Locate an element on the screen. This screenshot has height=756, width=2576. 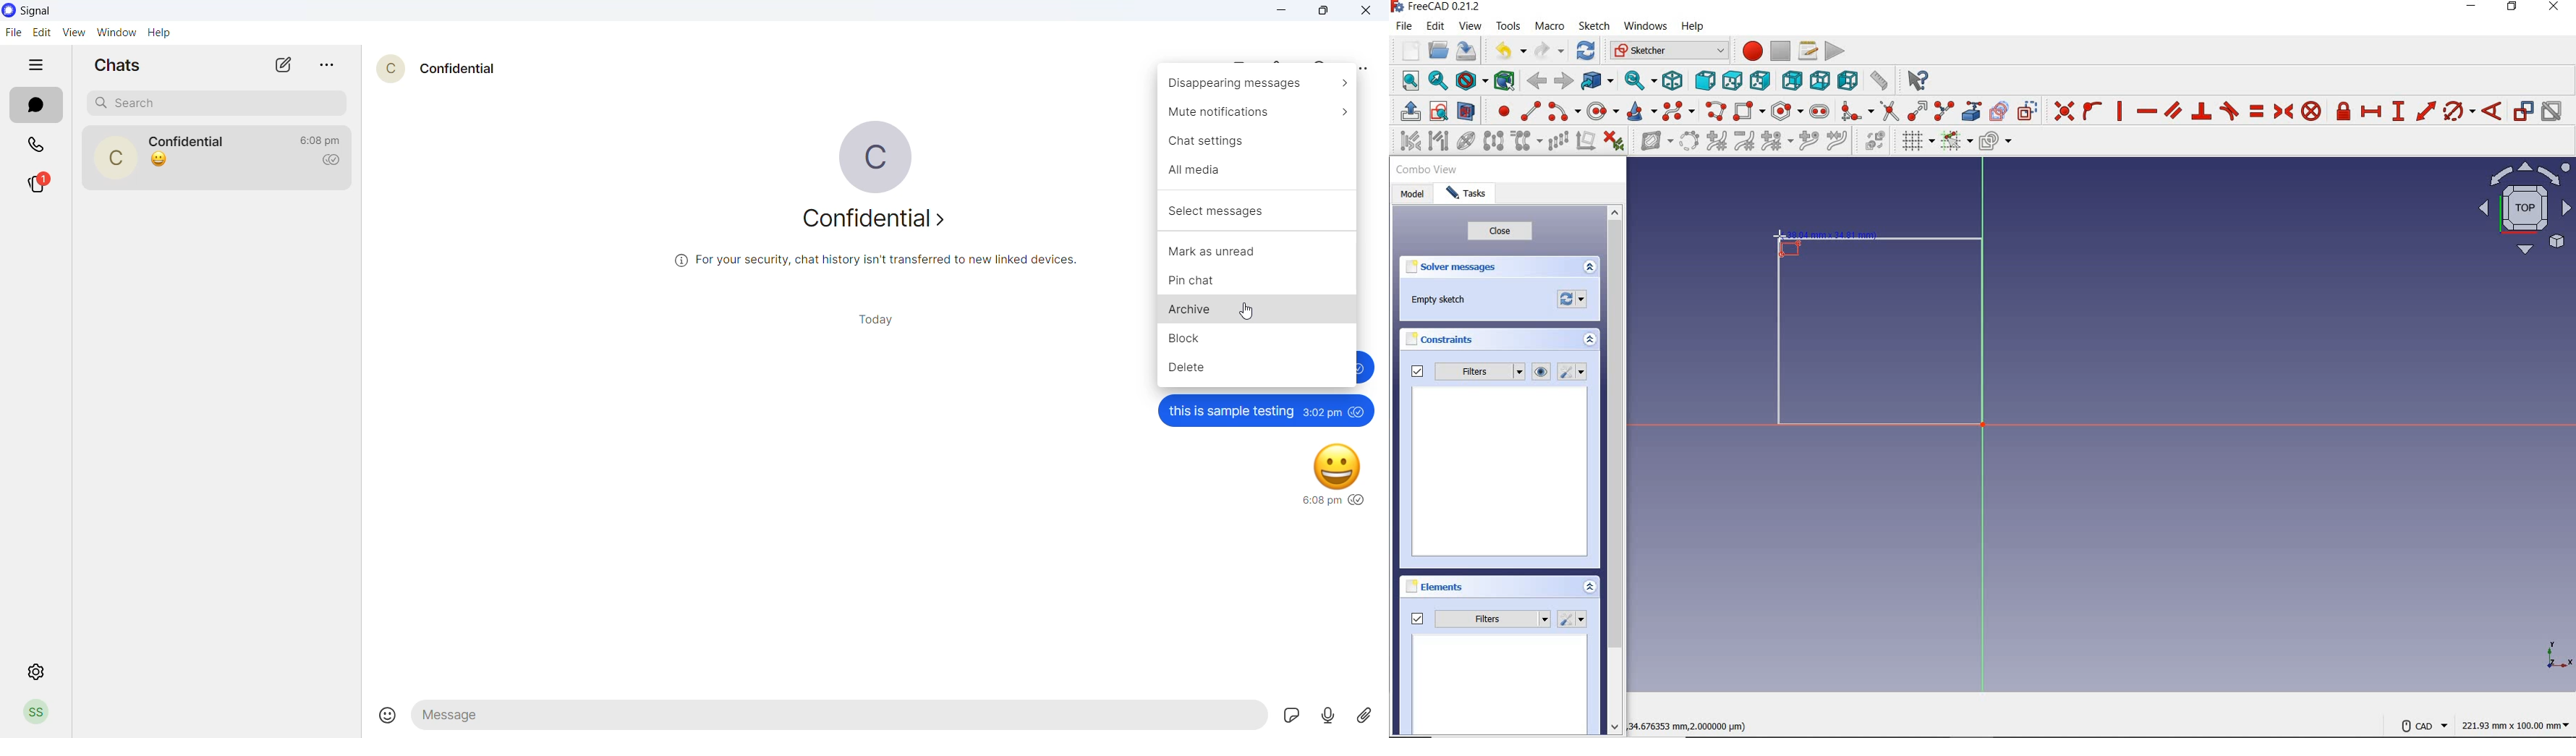
profile picture is located at coordinates (389, 67).